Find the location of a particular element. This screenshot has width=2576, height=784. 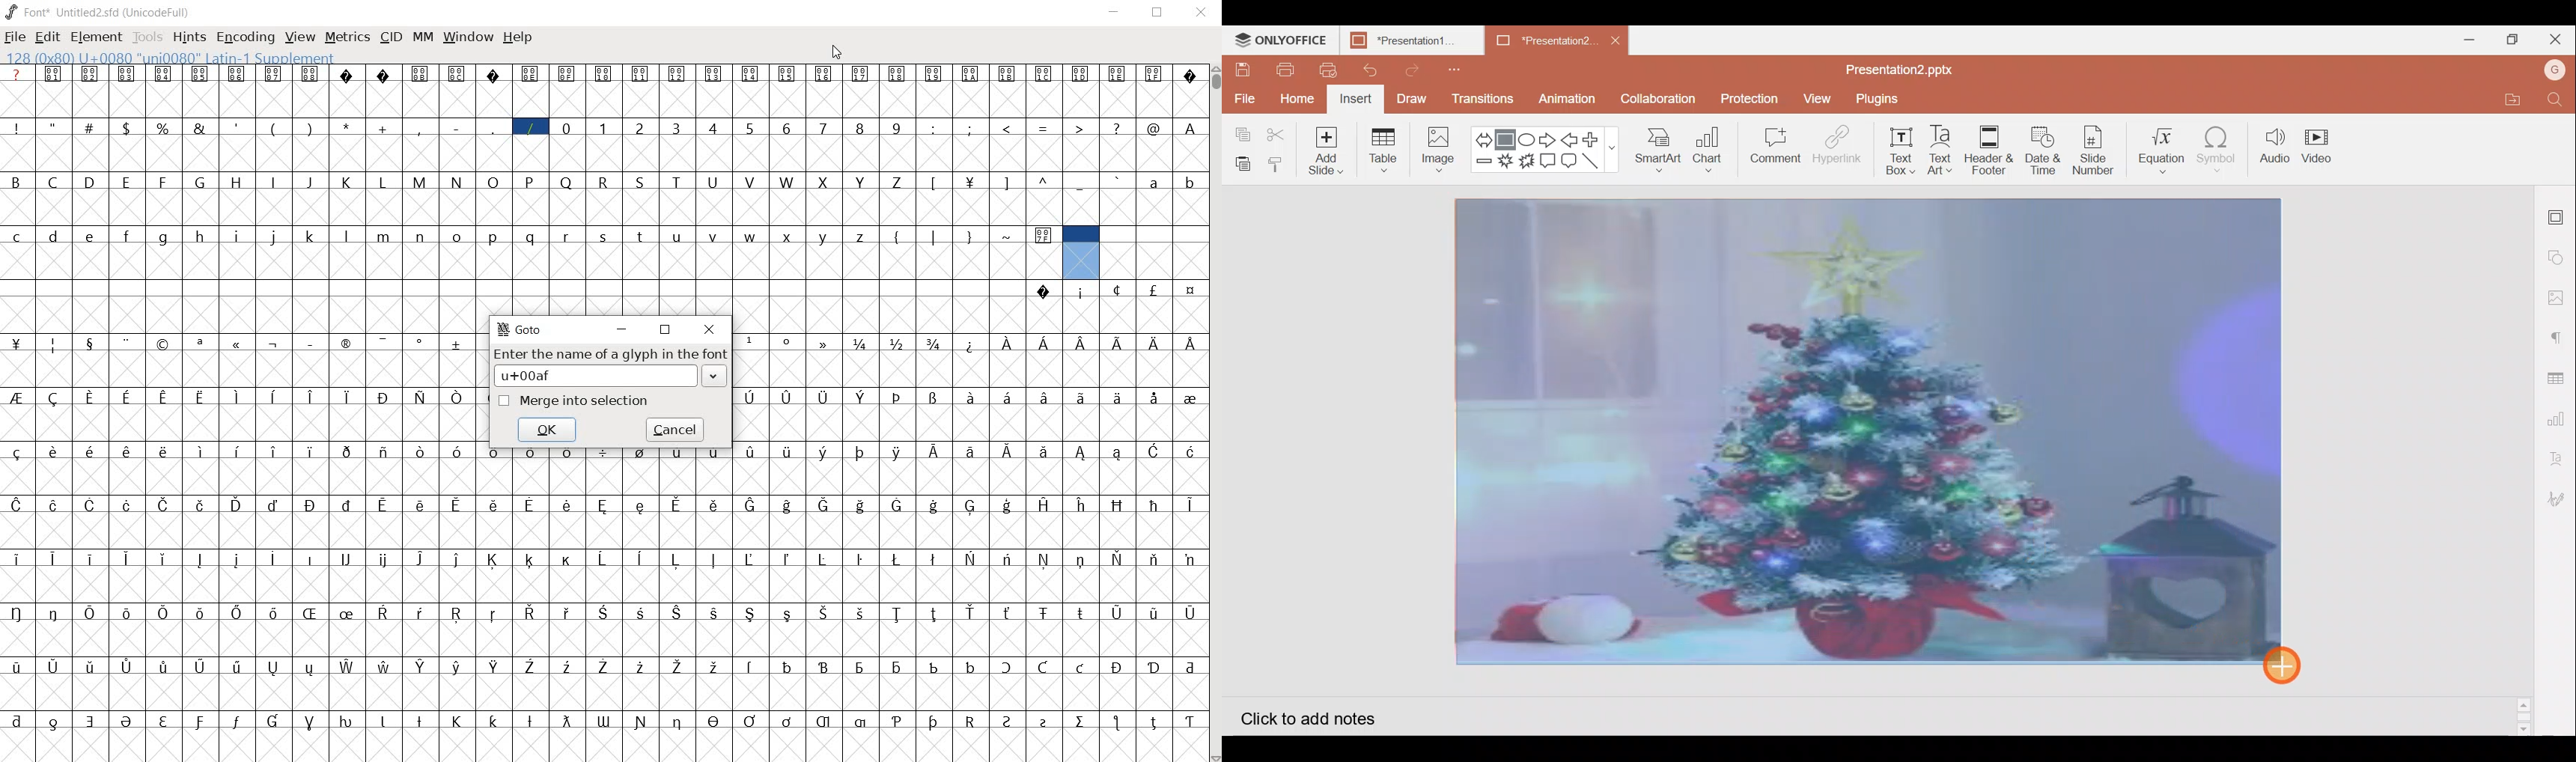

w is located at coordinates (750, 235).